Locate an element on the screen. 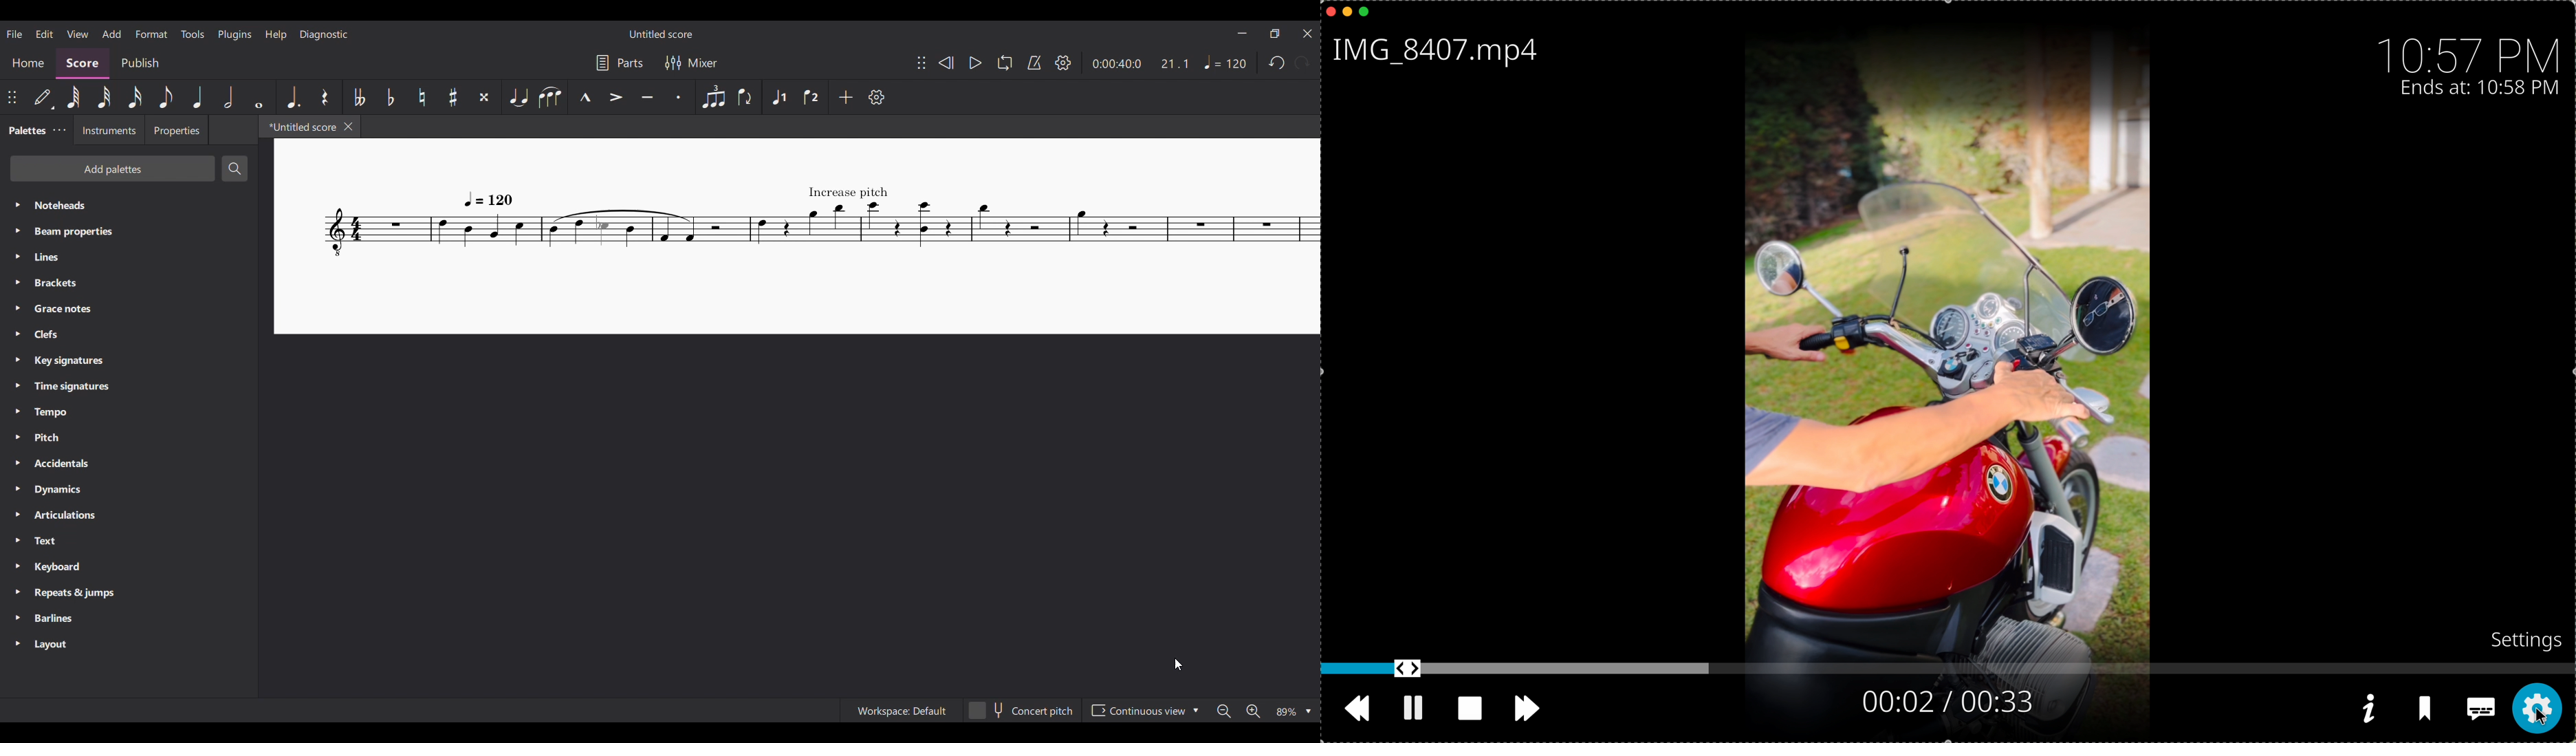 The image size is (2576, 756). Search is located at coordinates (234, 168).